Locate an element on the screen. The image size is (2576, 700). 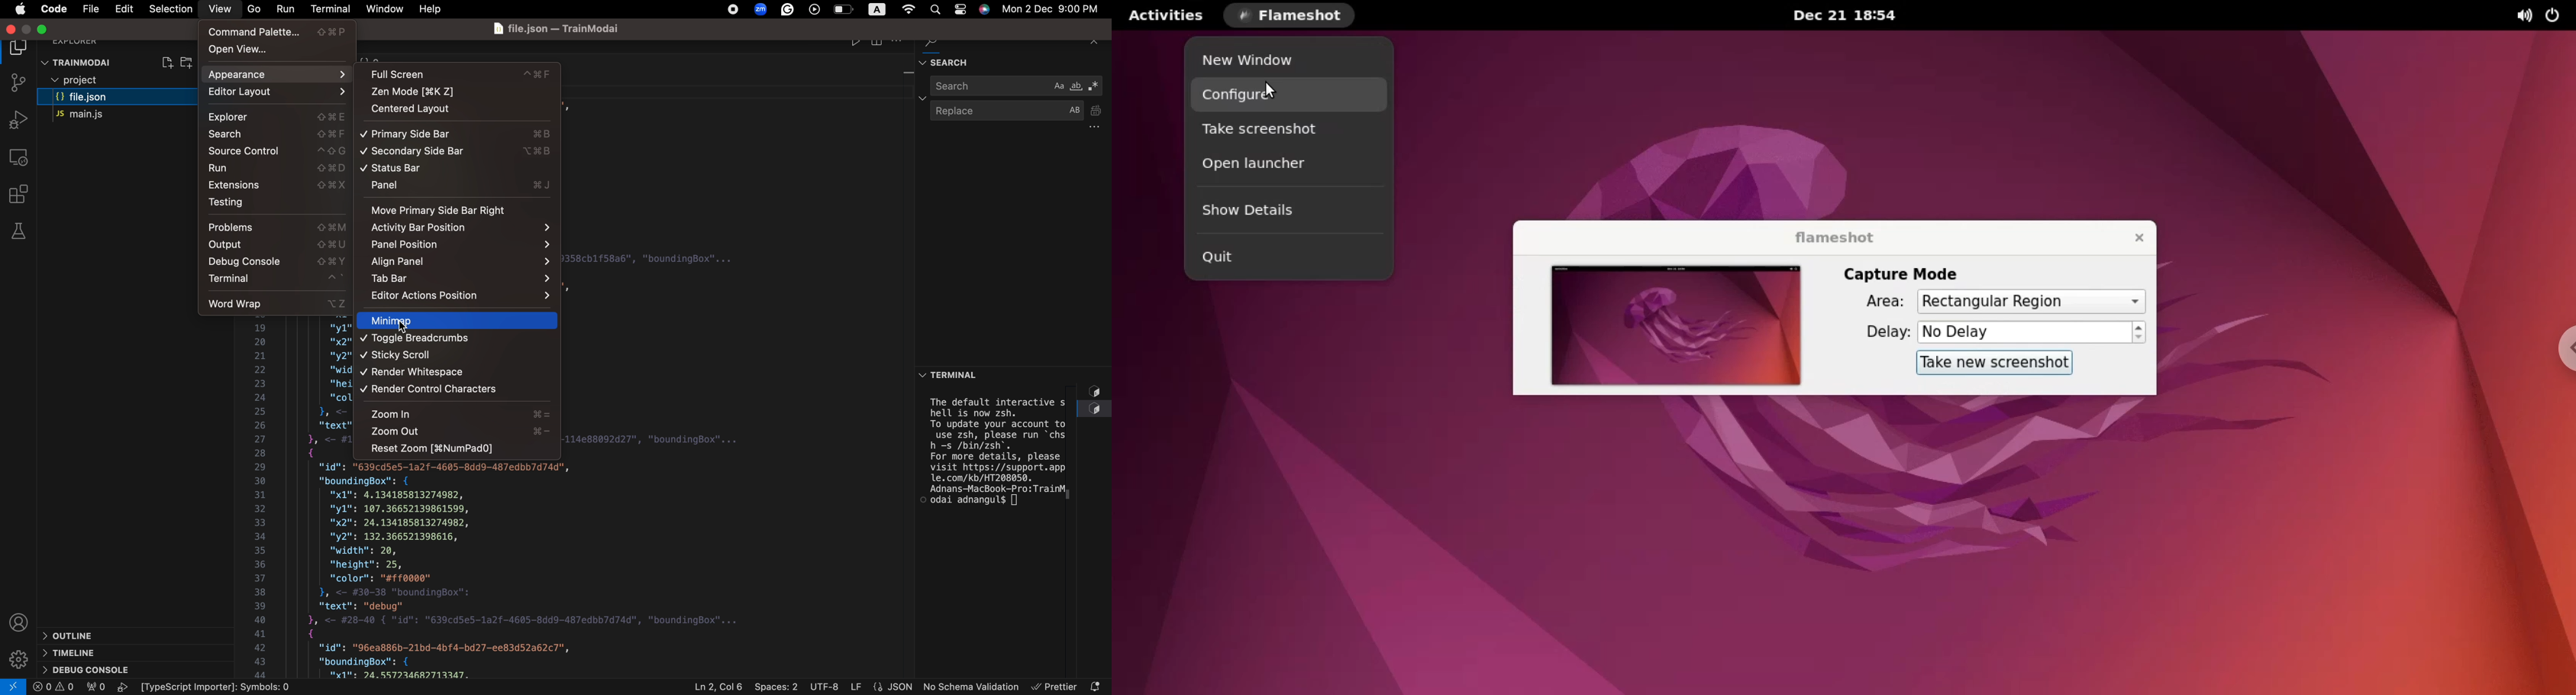
remote explorer  is located at coordinates (20, 158).